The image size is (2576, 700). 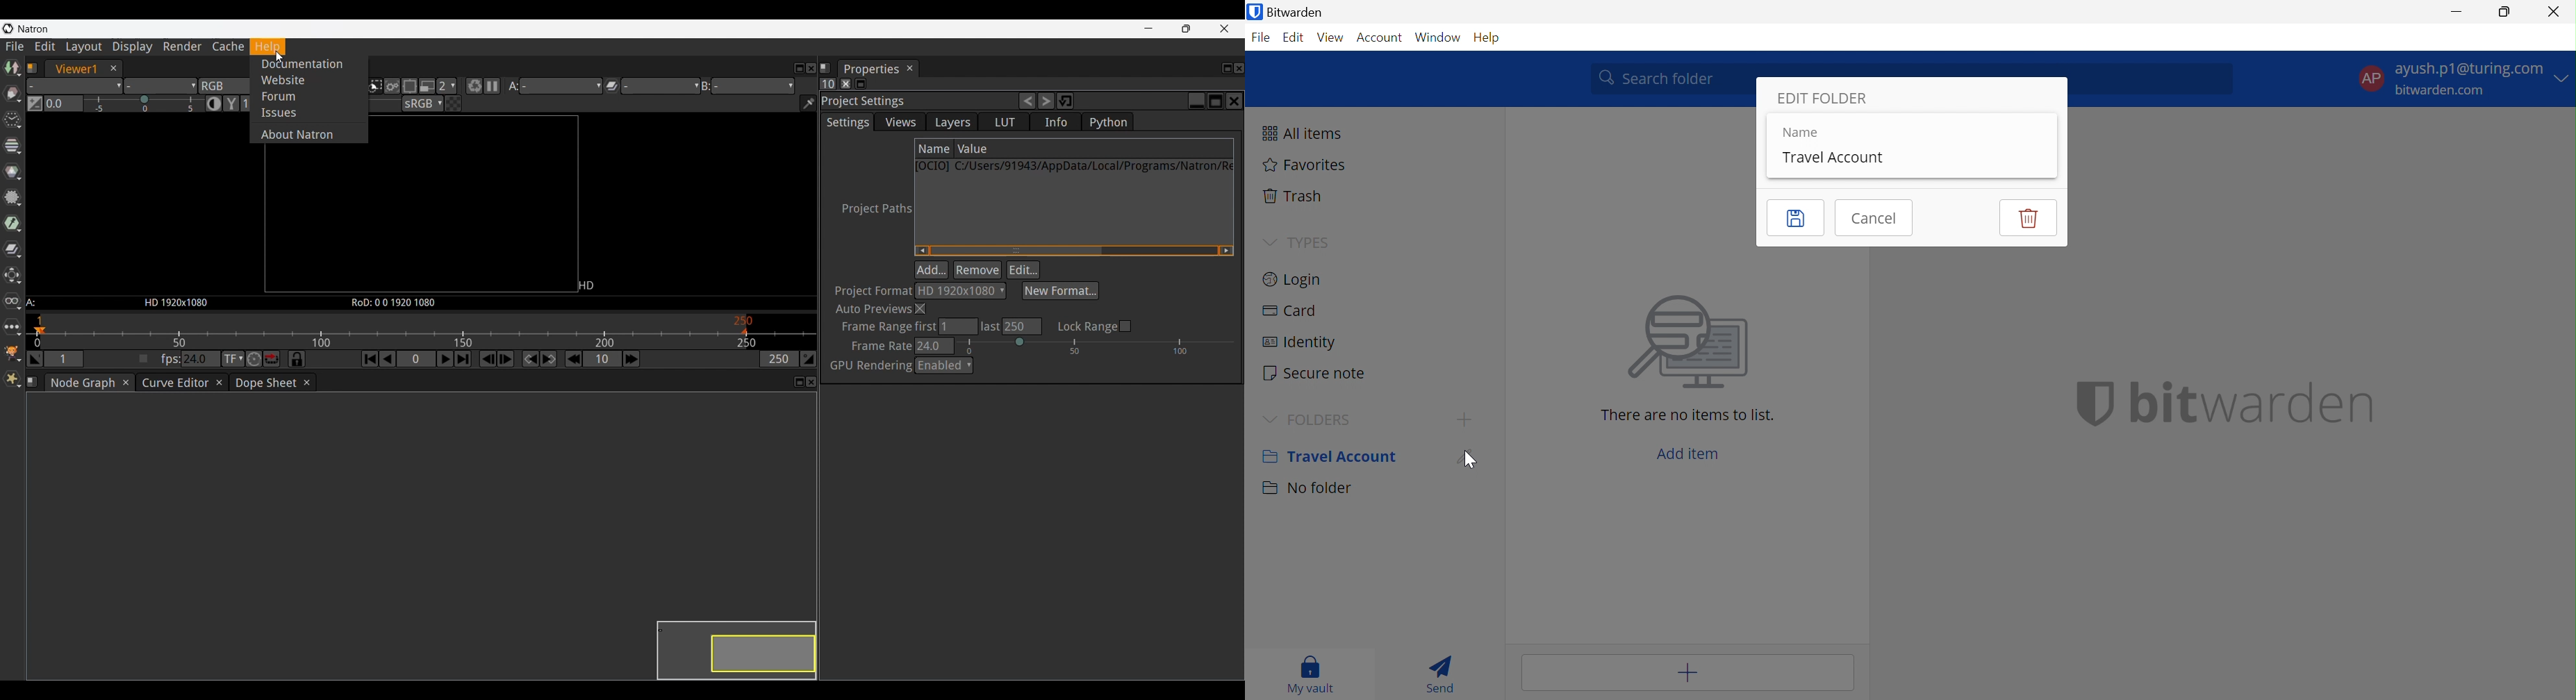 I want to click on Drop Down, so click(x=1265, y=242).